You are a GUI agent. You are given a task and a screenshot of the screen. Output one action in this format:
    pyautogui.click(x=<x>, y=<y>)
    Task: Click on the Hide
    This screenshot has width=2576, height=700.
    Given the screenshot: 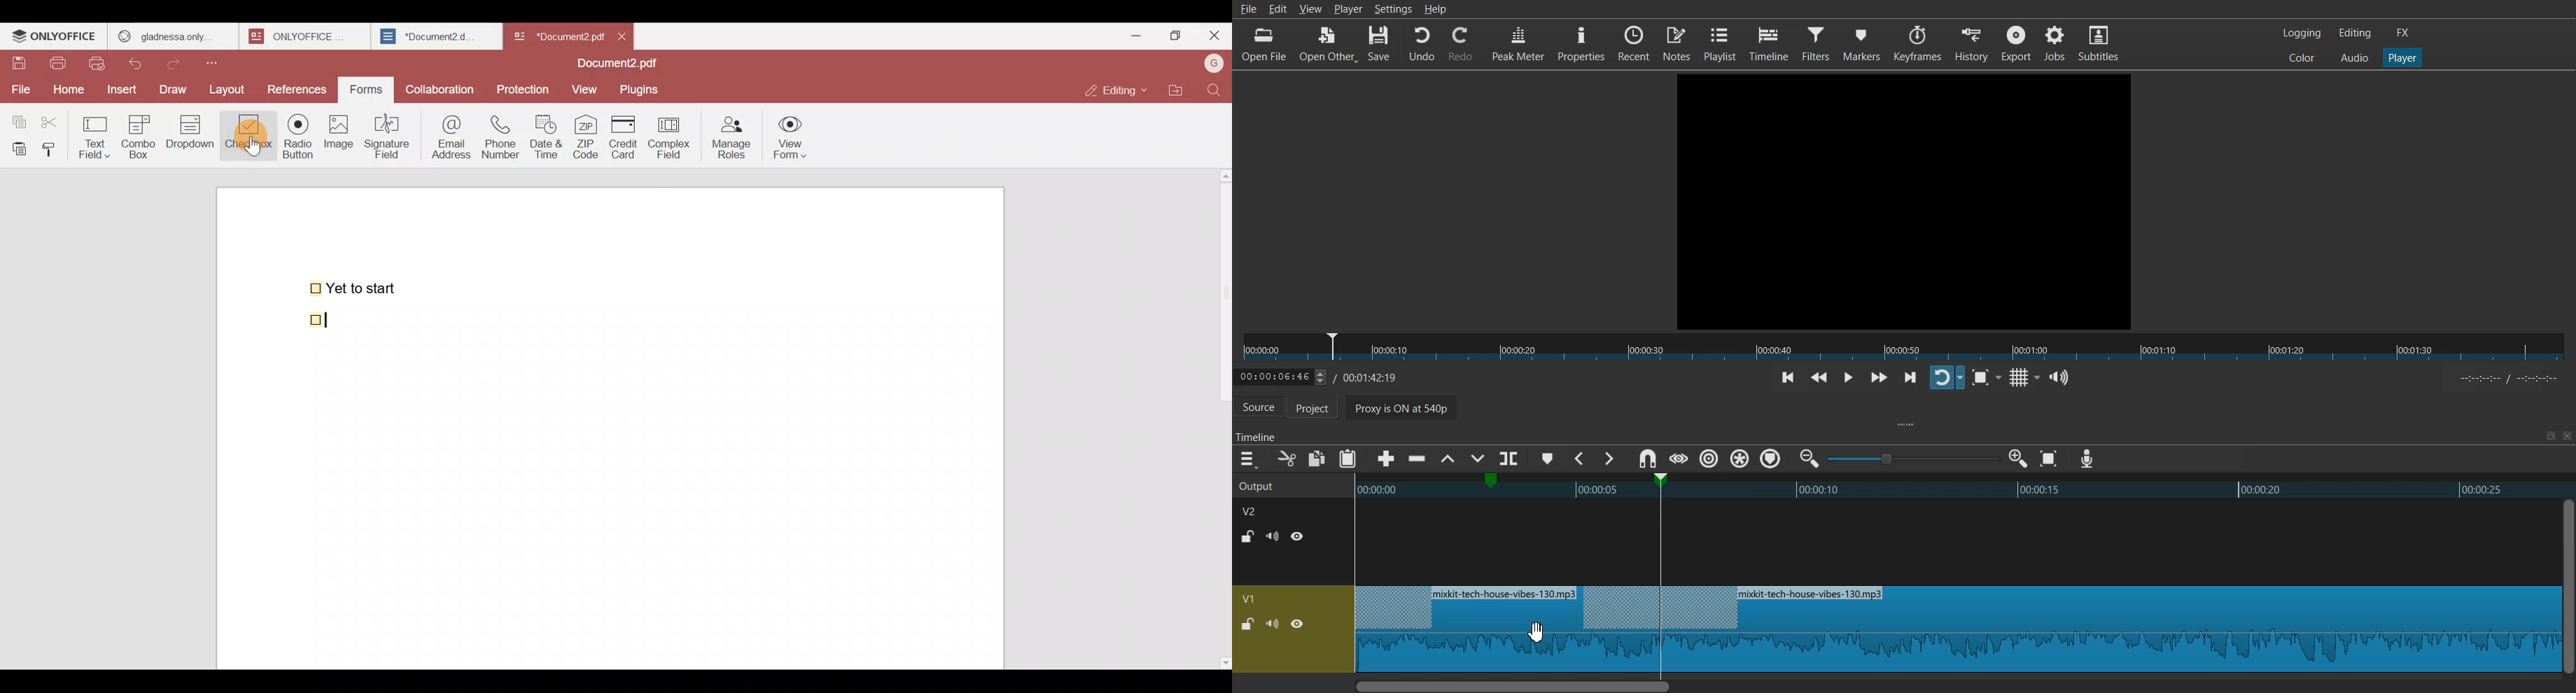 What is the action you would take?
    pyautogui.click(x=1298, y=536)
    